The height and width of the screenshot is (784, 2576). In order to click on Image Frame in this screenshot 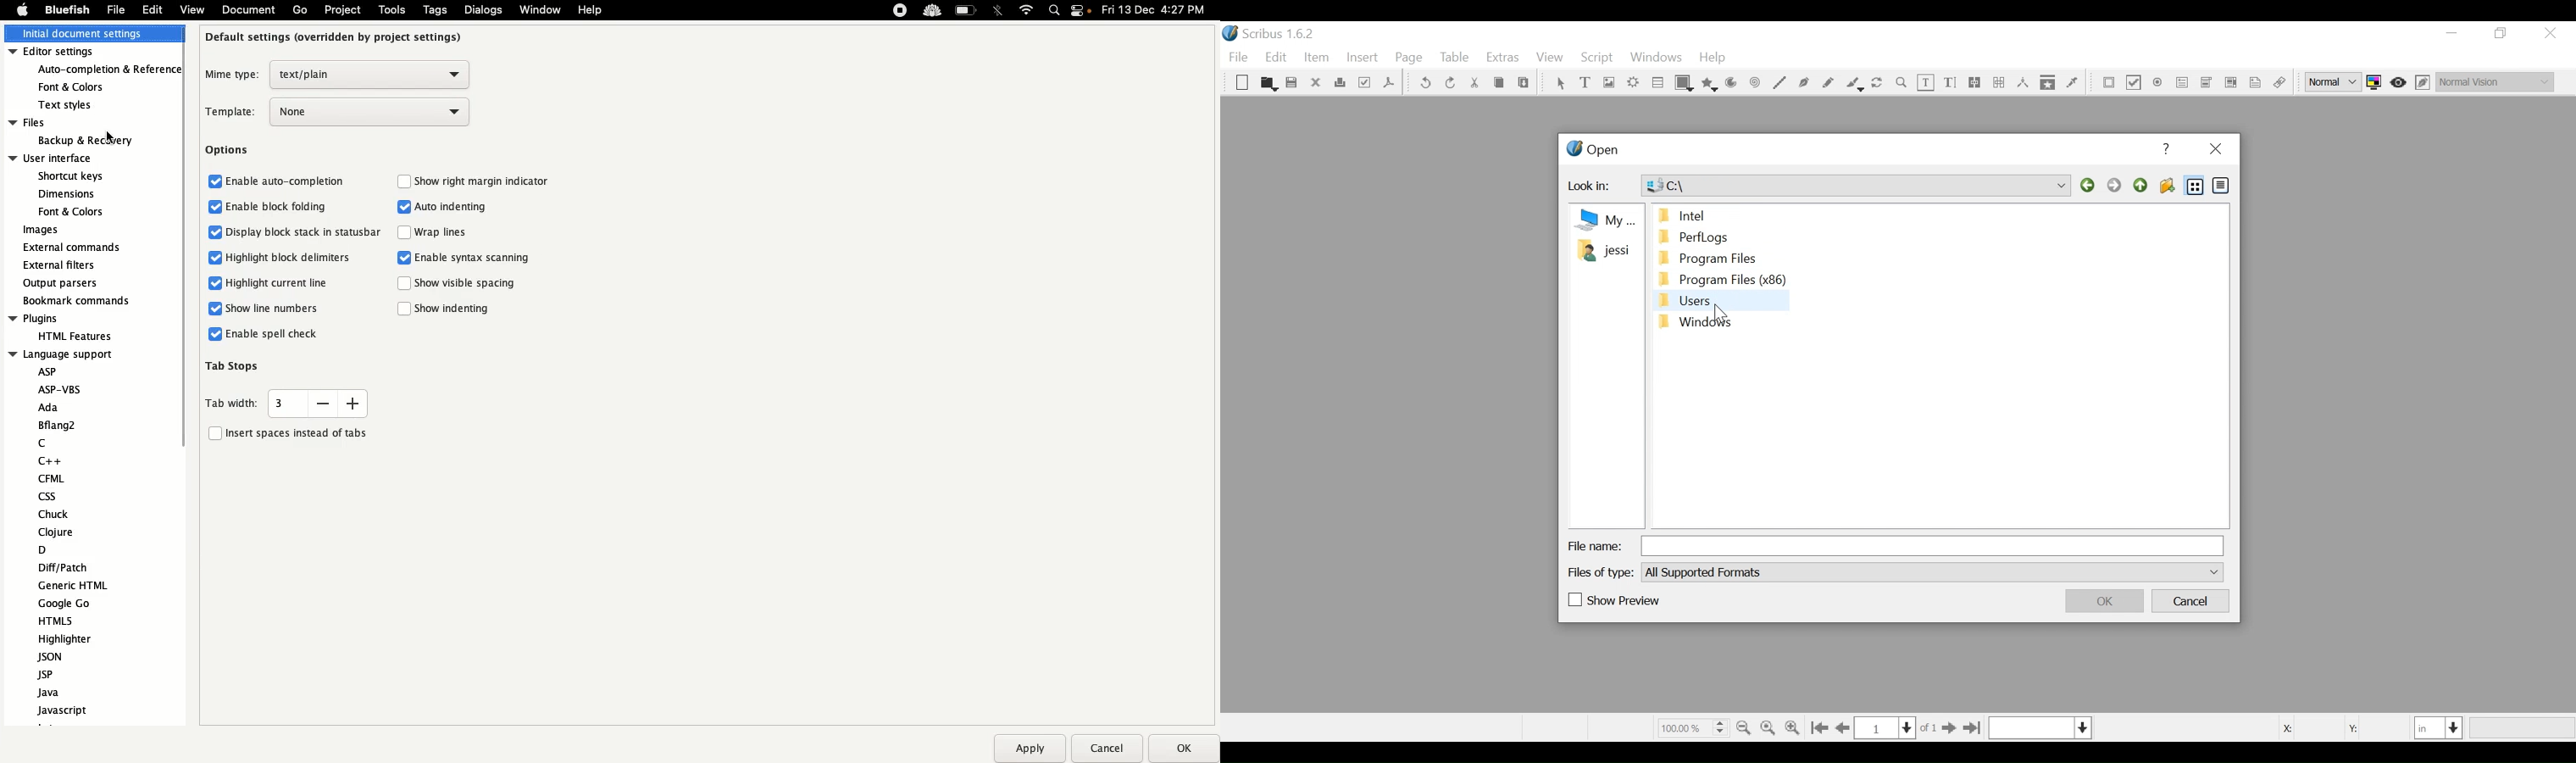, I will do `click(1608, 83)`.